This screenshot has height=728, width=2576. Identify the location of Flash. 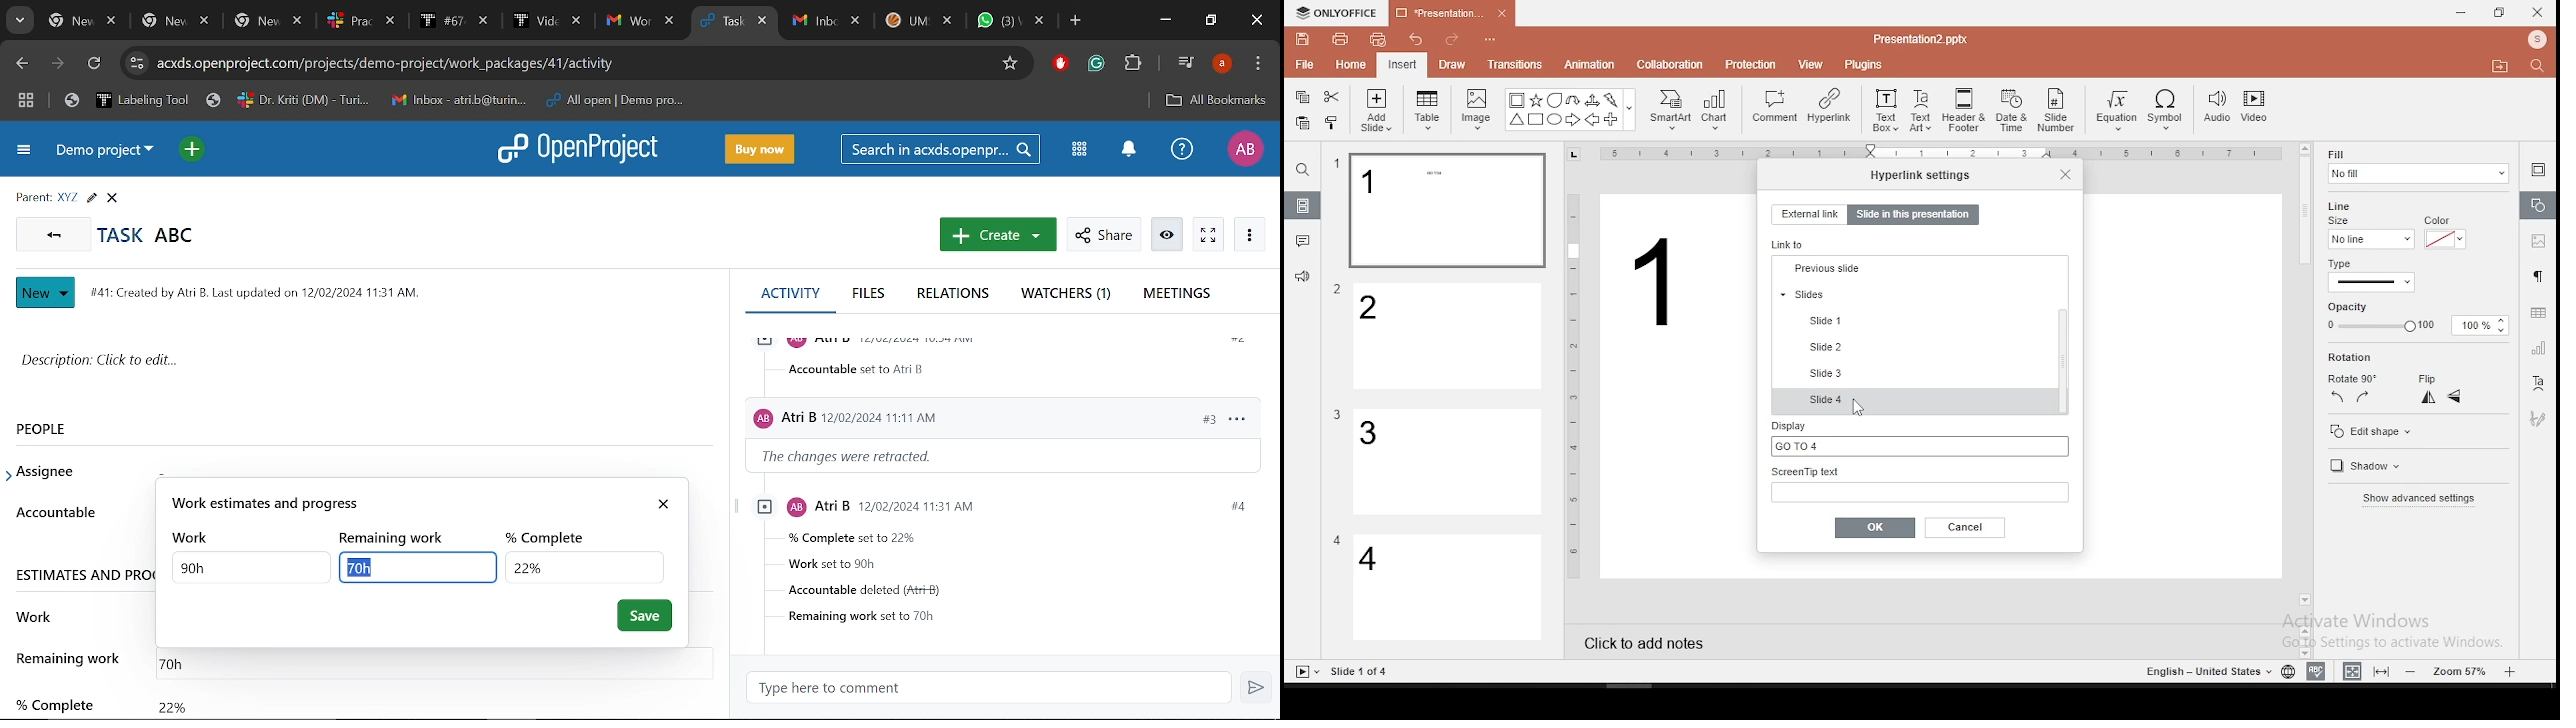
(1613, 100).